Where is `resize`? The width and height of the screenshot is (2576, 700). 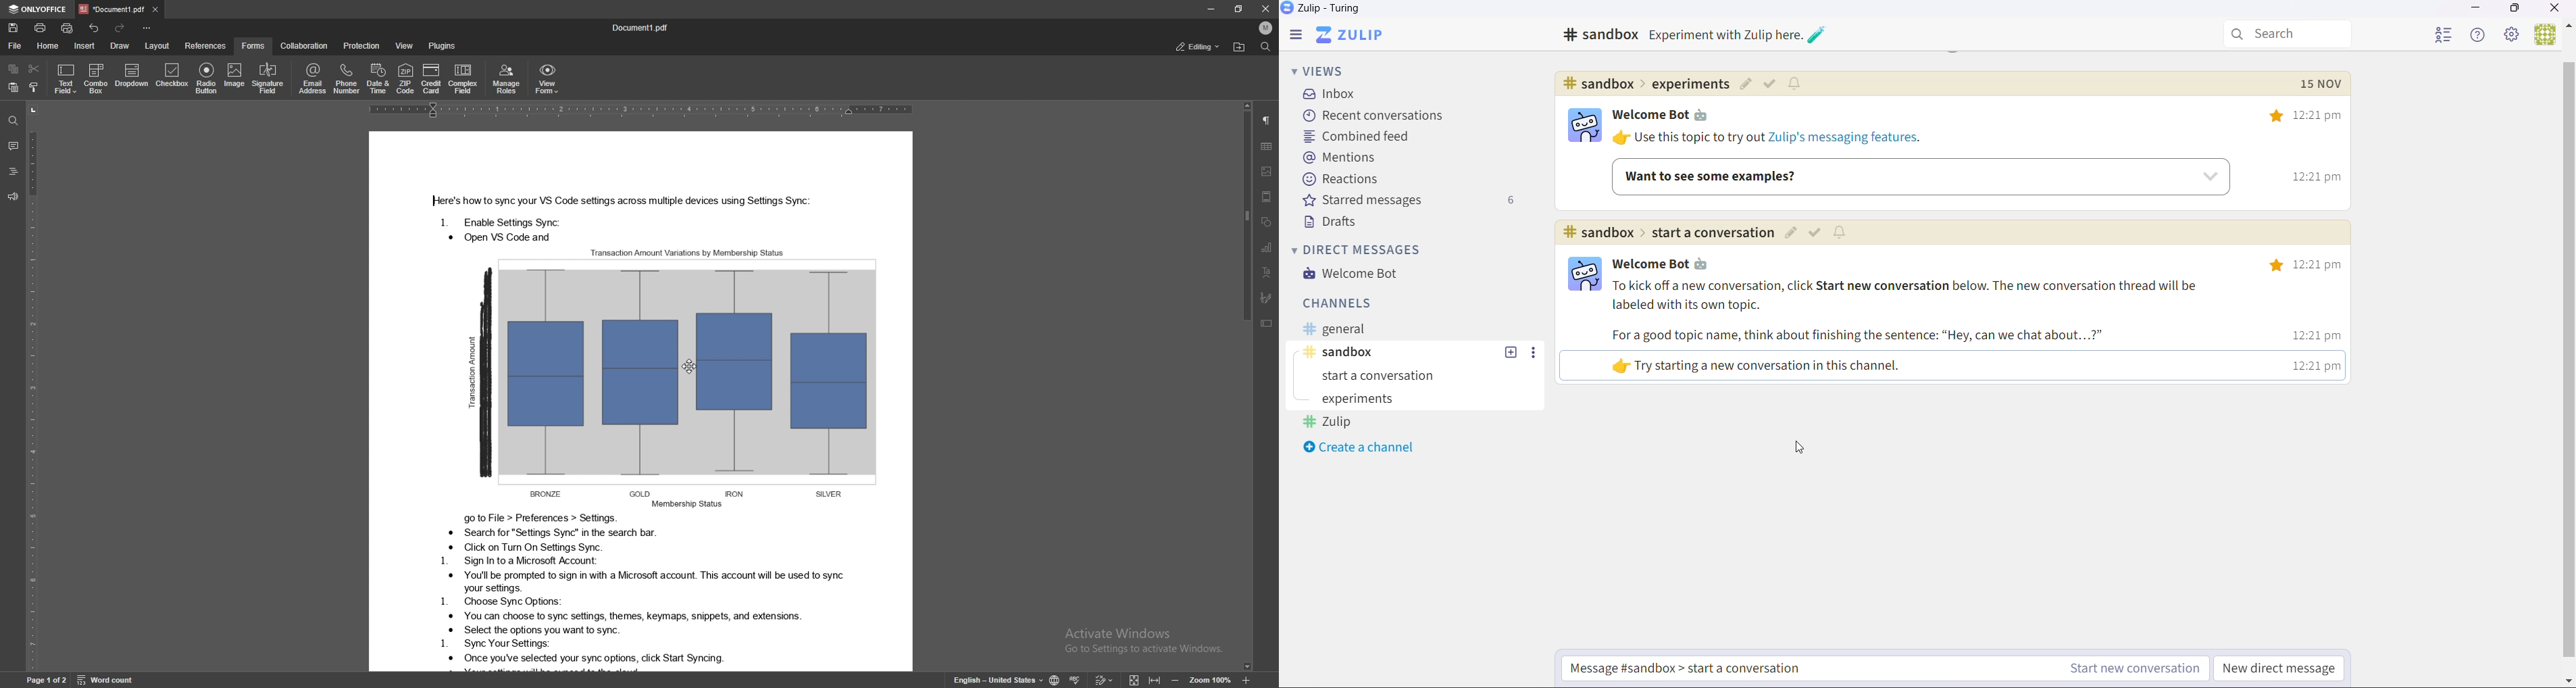 resize is located at coordinates (1239, 9).